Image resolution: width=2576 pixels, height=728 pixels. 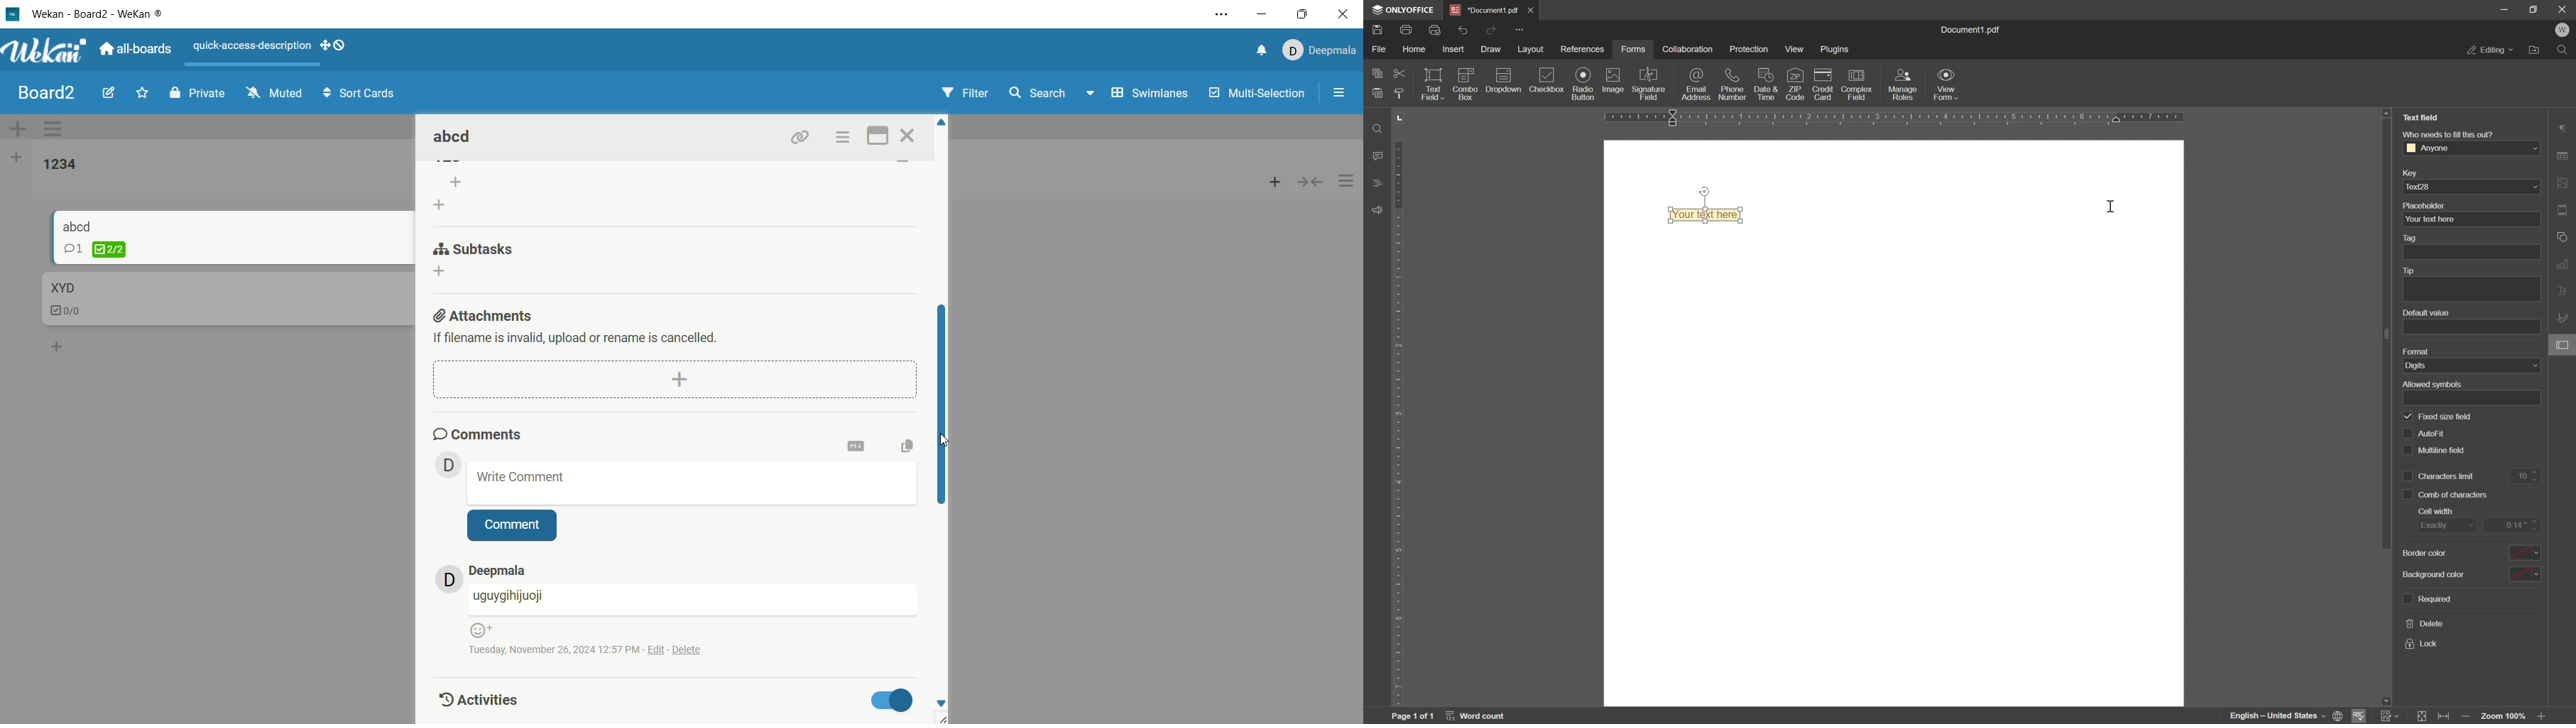 What do you see at coordinates (2564, 287) in the screenshot?
I see `text art settings` at bounding box center [2564, 287].